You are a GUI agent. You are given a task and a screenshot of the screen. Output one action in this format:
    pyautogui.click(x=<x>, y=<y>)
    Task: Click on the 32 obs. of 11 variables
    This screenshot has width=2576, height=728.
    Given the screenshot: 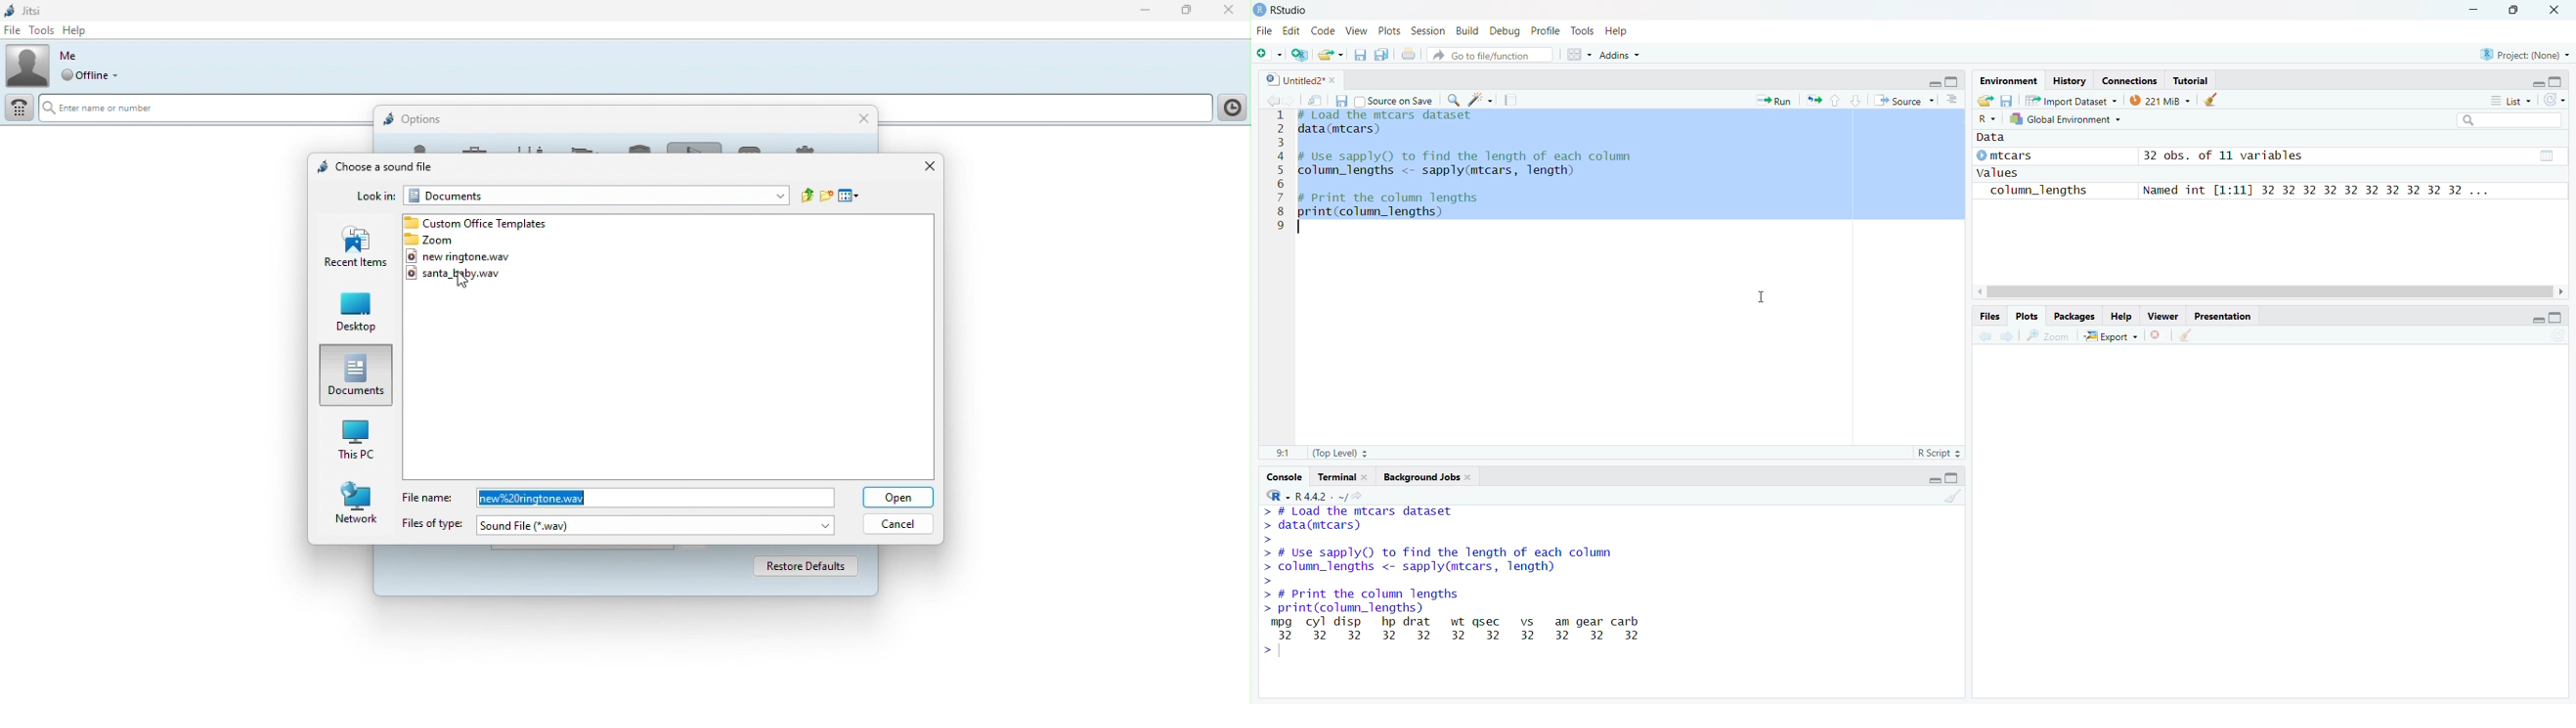 What is the action you would take?
    pyautogui.click(x=2224, y=157)
    